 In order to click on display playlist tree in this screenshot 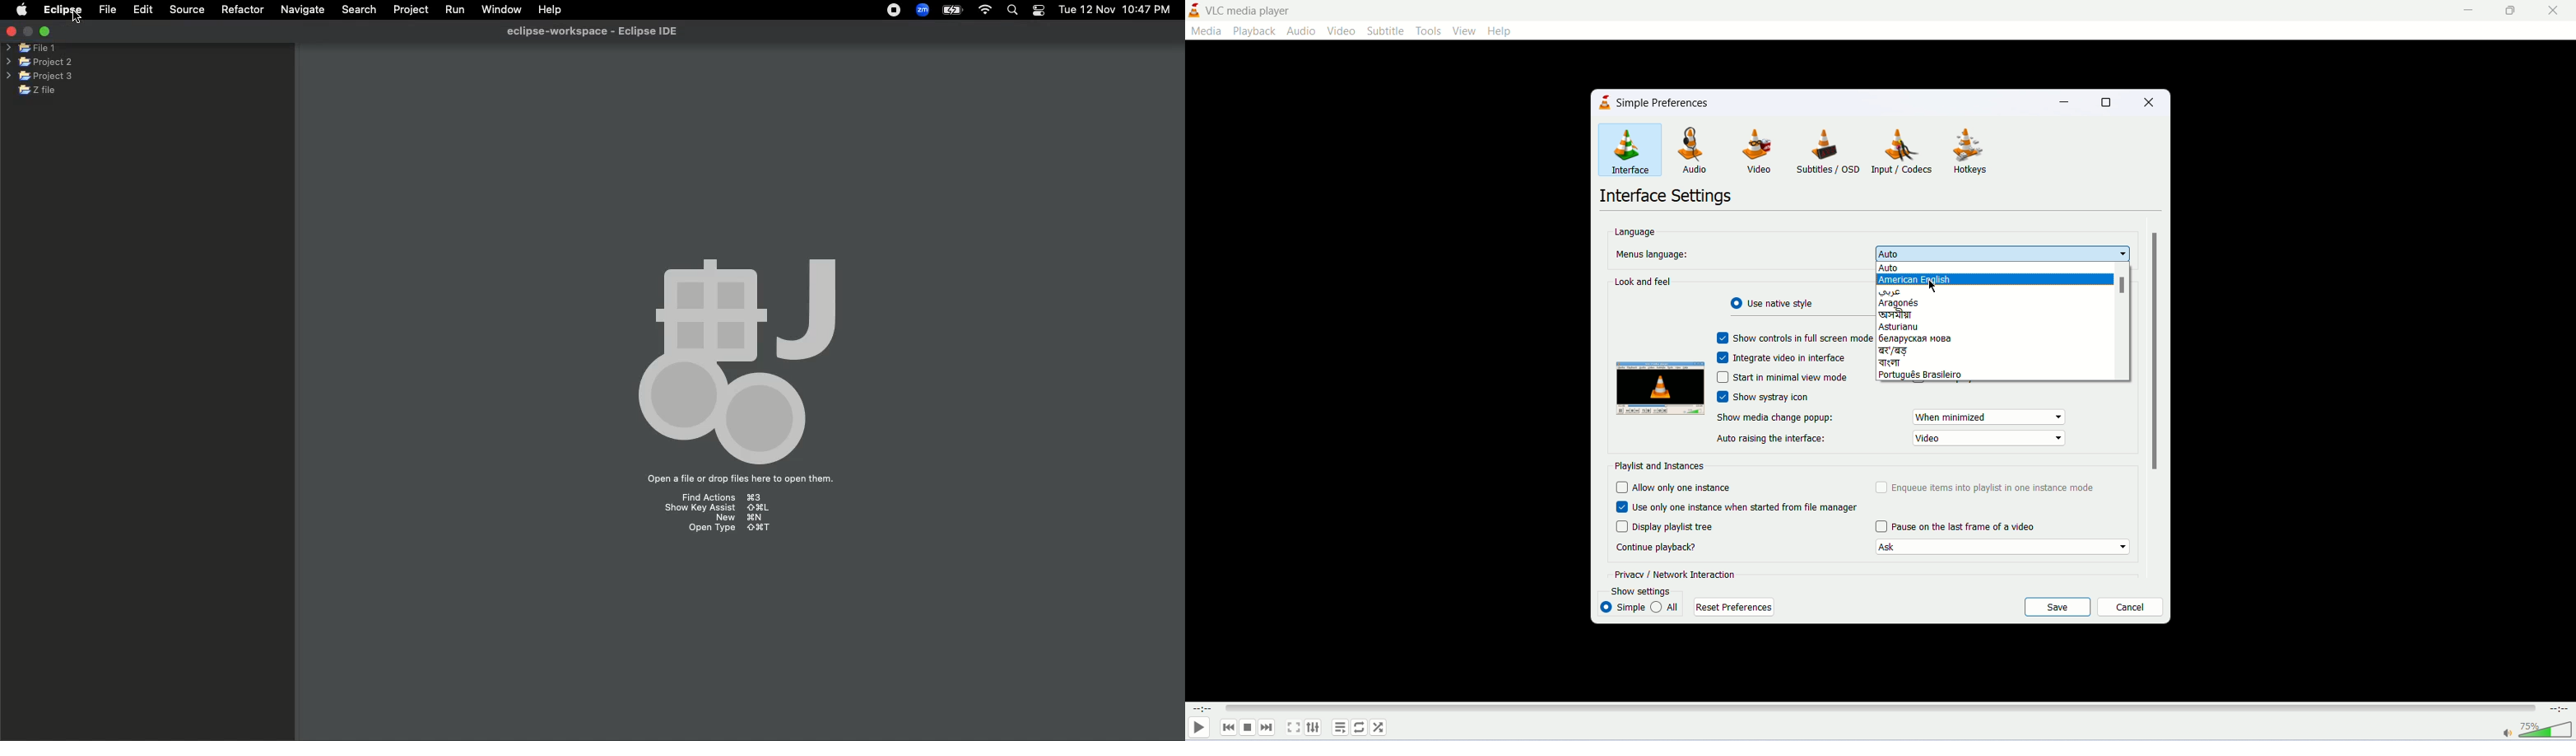, I will do `click(1666, 526)`.